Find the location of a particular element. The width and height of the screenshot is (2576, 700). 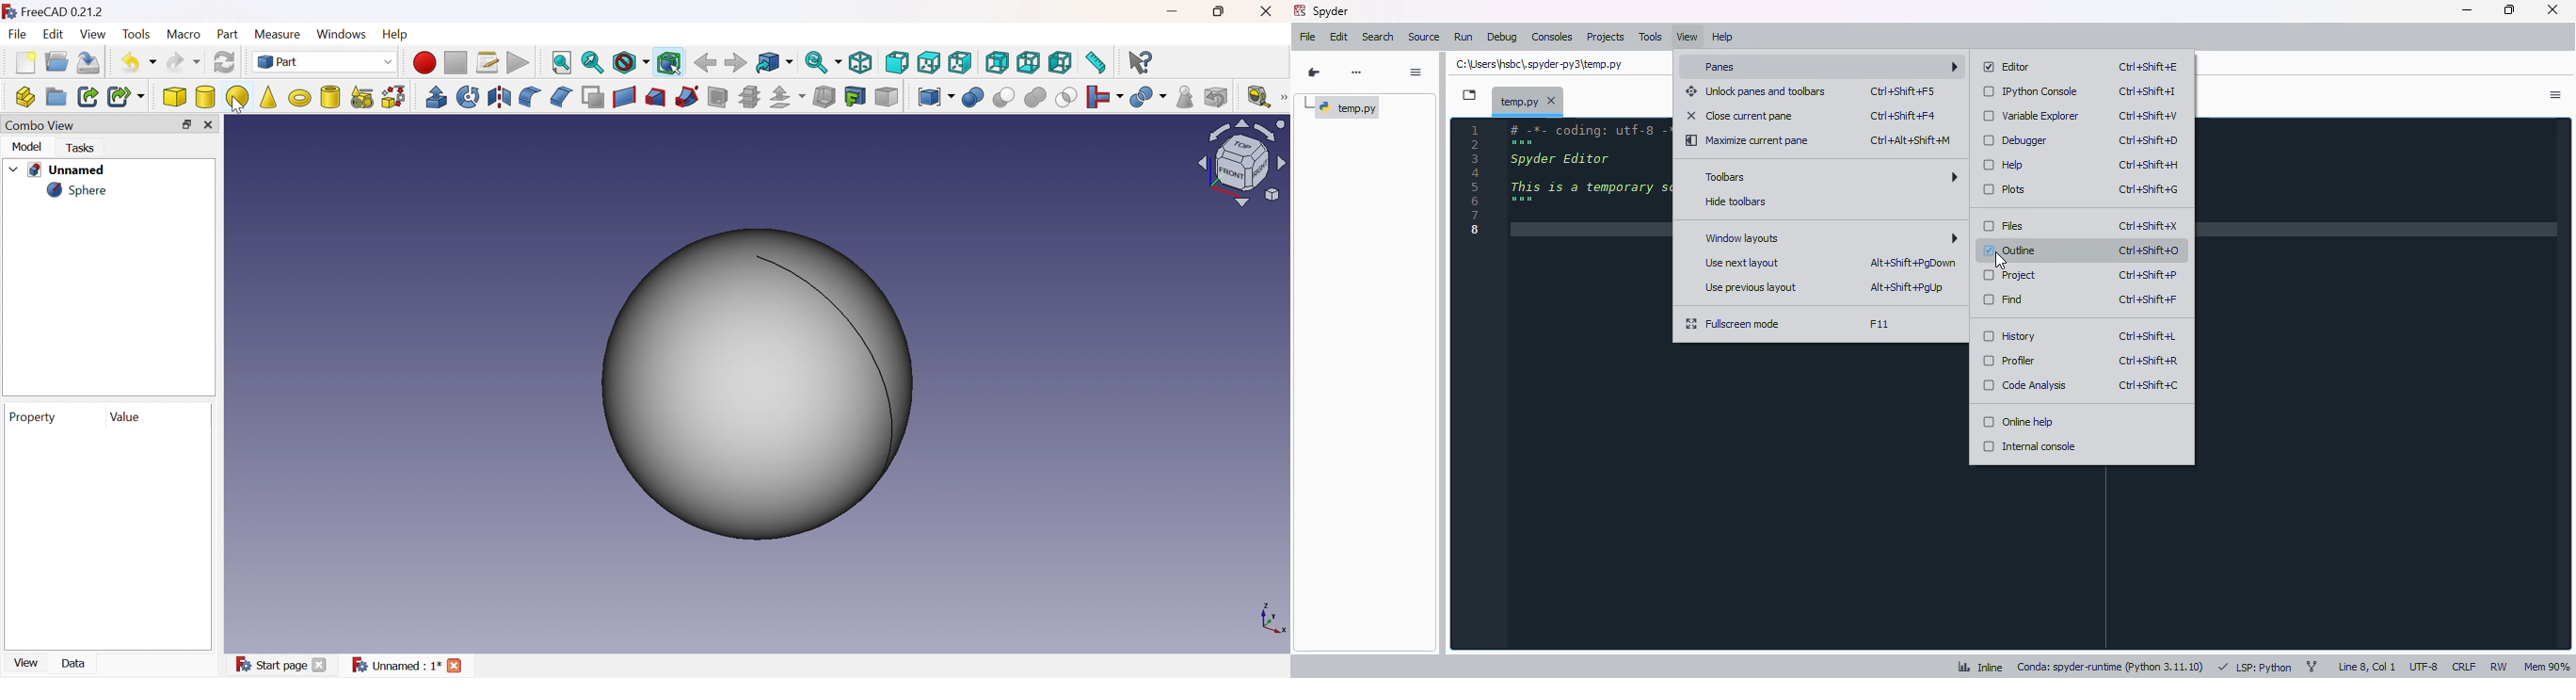

Macro recording is located at coordinates (424, 63).